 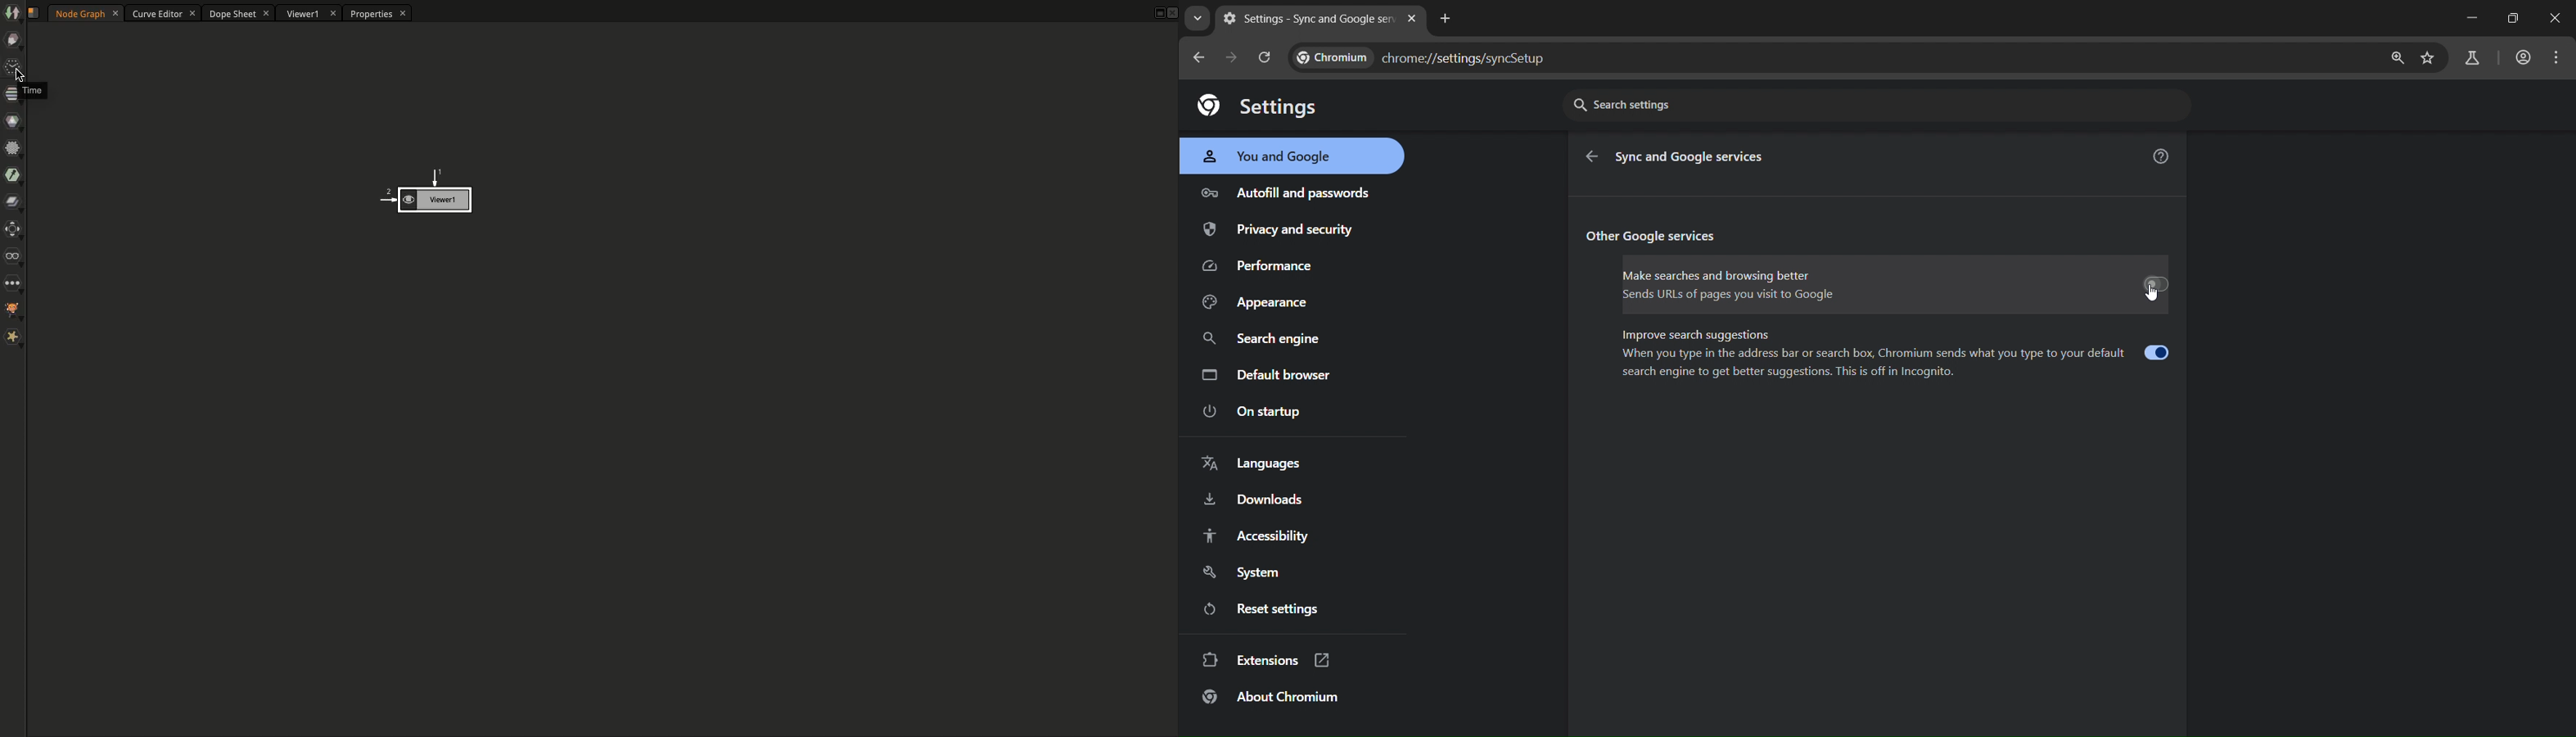 I want to click on chrome://settingd/syncSetup, so click(x=1423, y=60).